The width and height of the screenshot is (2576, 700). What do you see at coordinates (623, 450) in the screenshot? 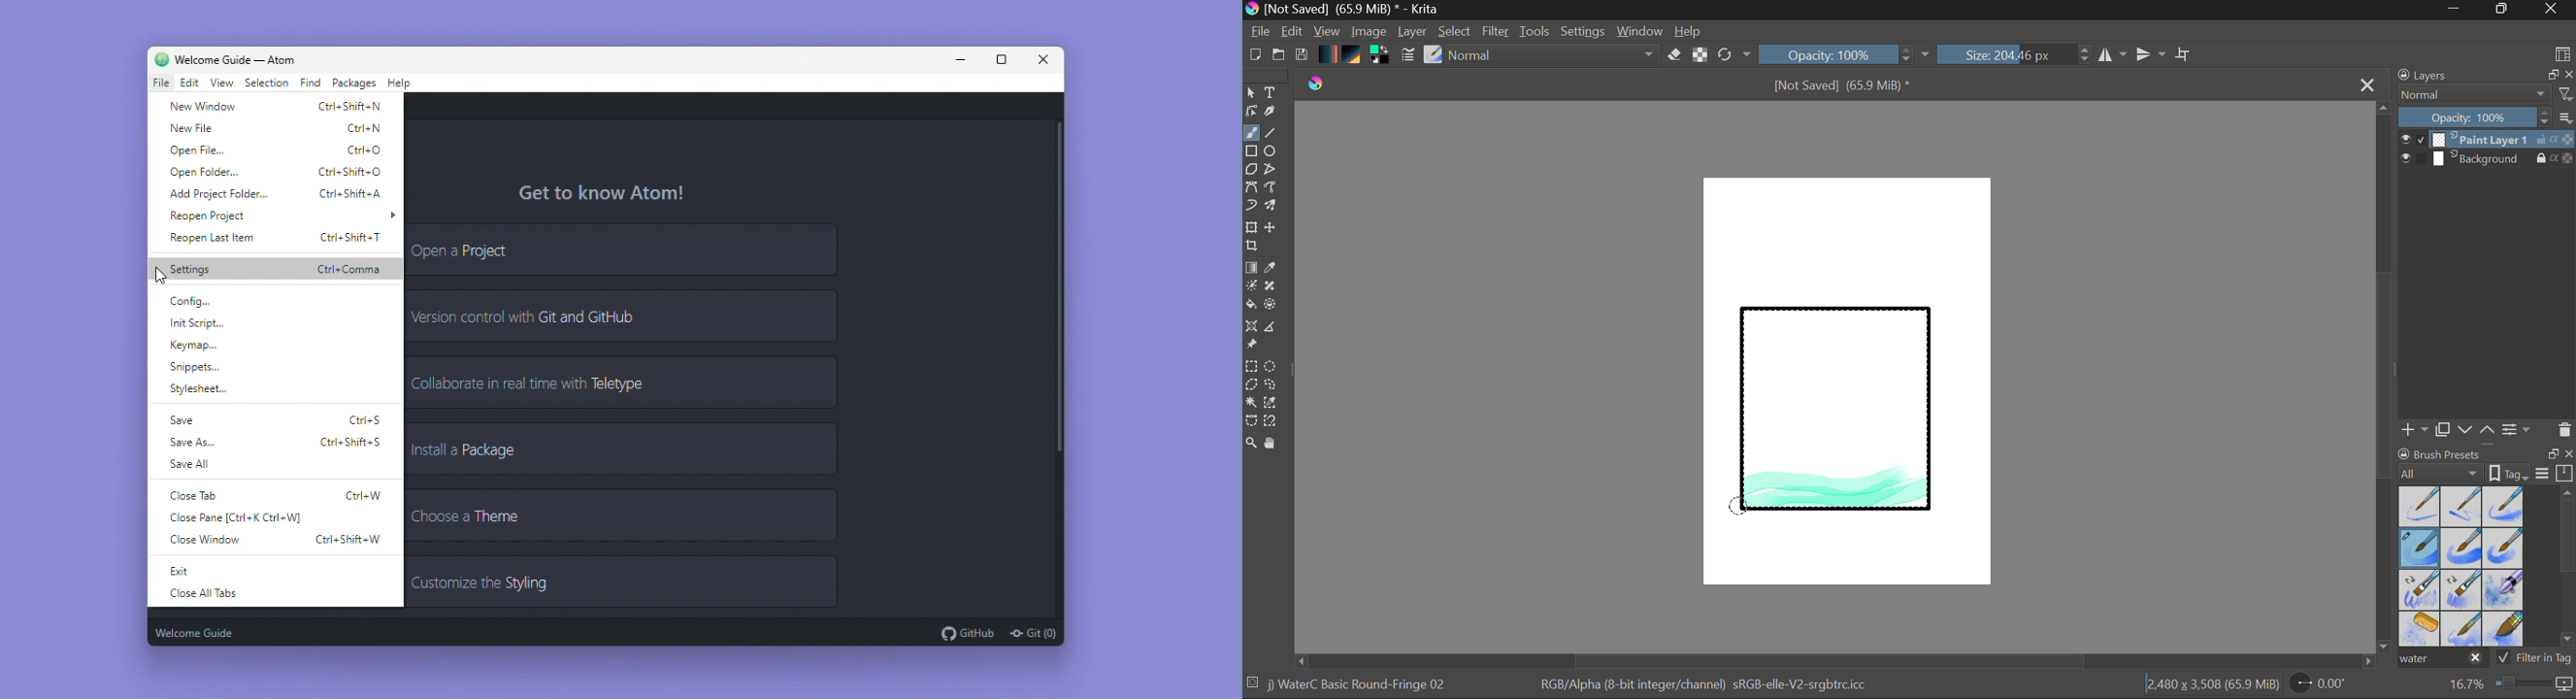
I see `Install a package` at bounding box center [623, 450].